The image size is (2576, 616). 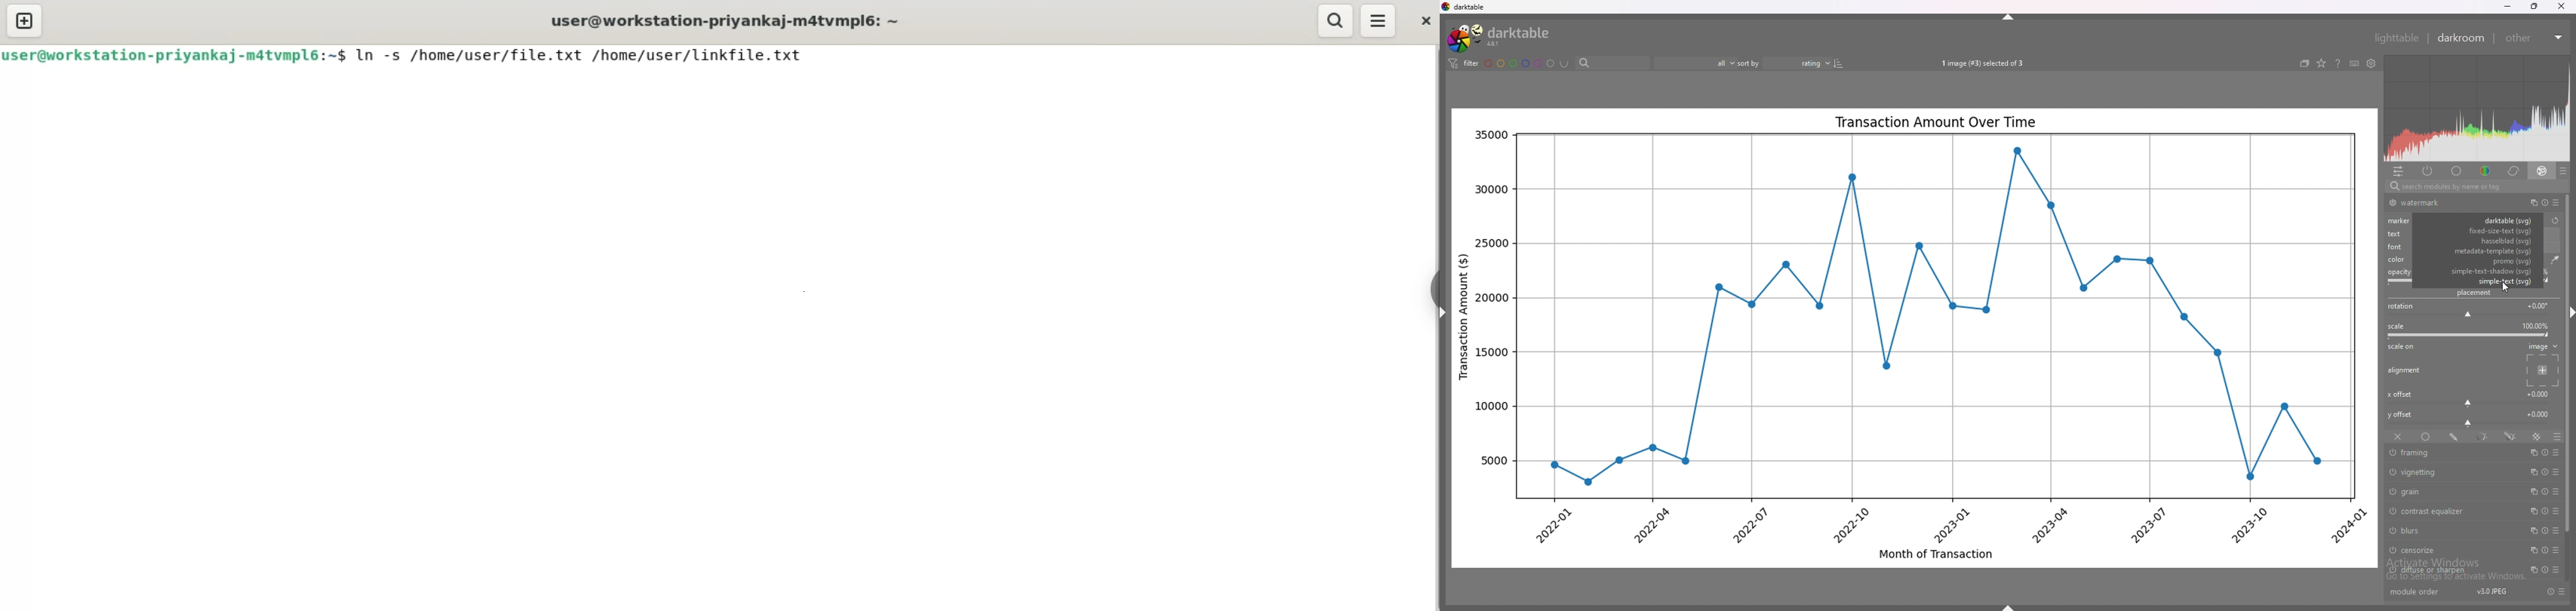 What do you see at coordinates (2543, 171) in the screenshot?
I see `effect` at bounding box center [2543, 171].